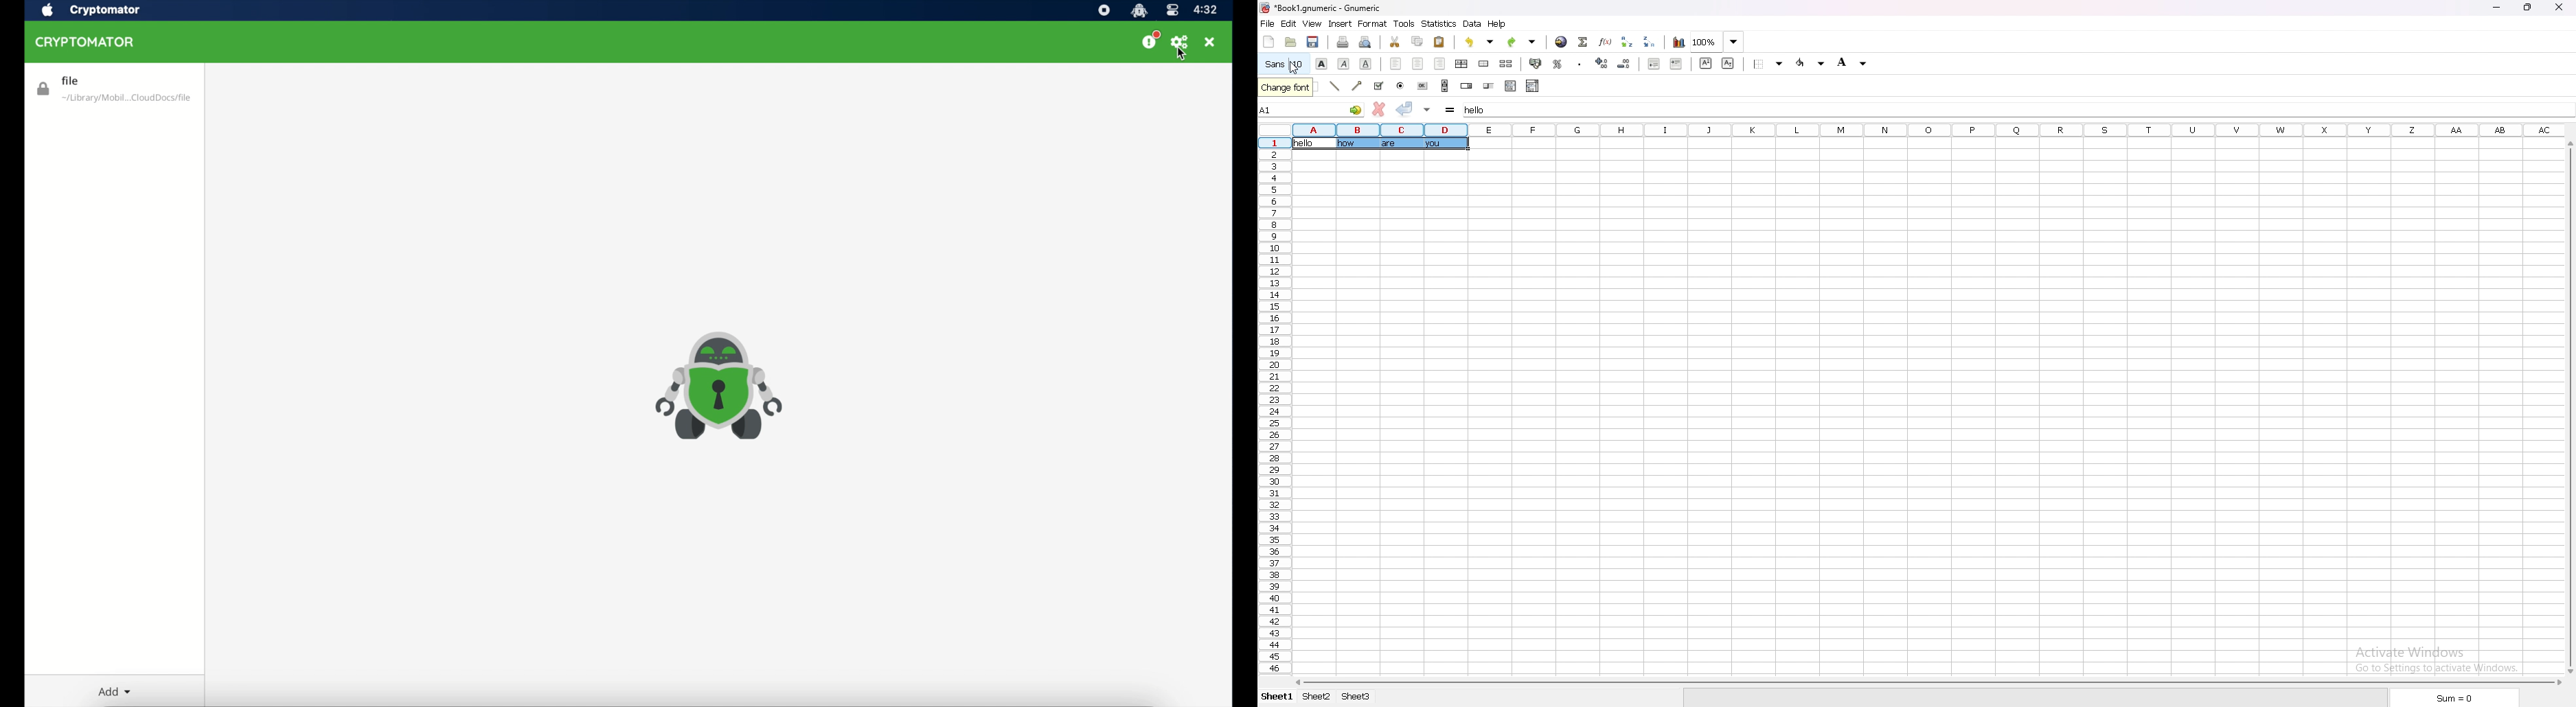 This screenshot has width=2576, height=728. I want to click on arrowed line, so click(1356, 86).